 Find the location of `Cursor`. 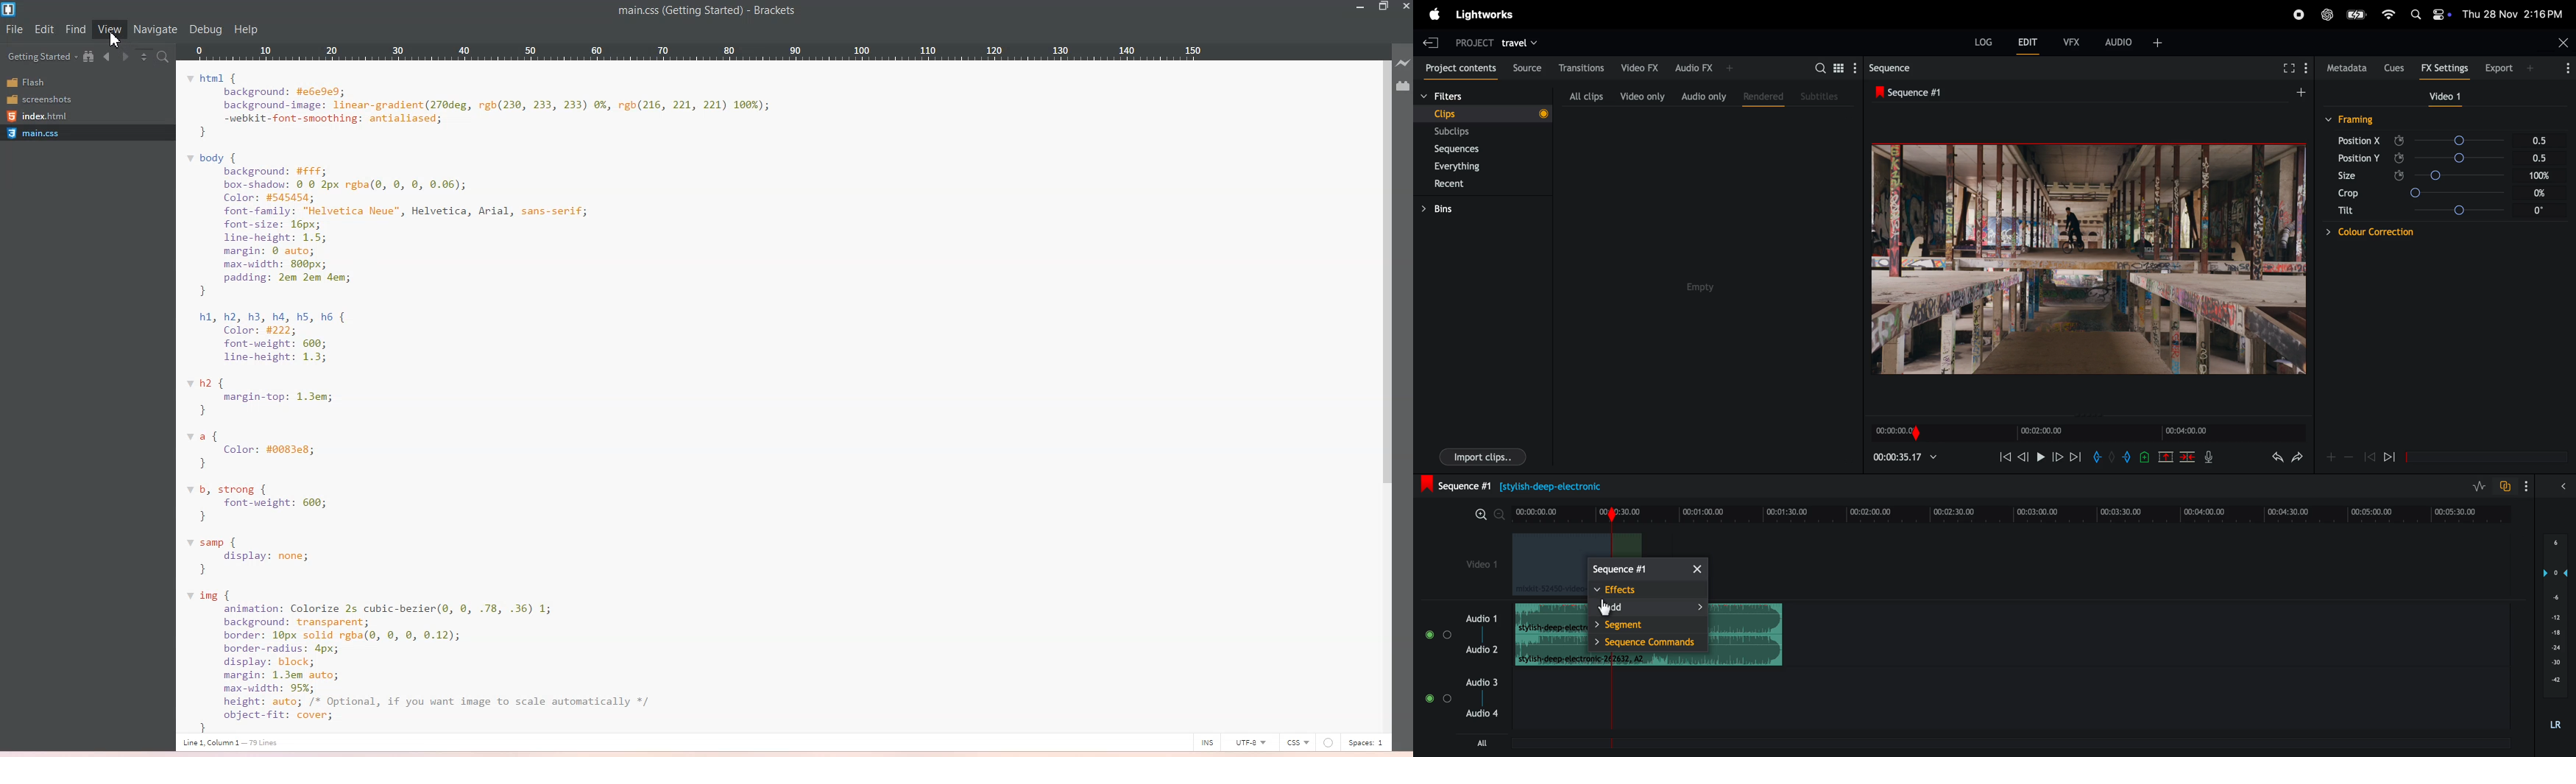

Cursor is located at coordinates (119, 39).